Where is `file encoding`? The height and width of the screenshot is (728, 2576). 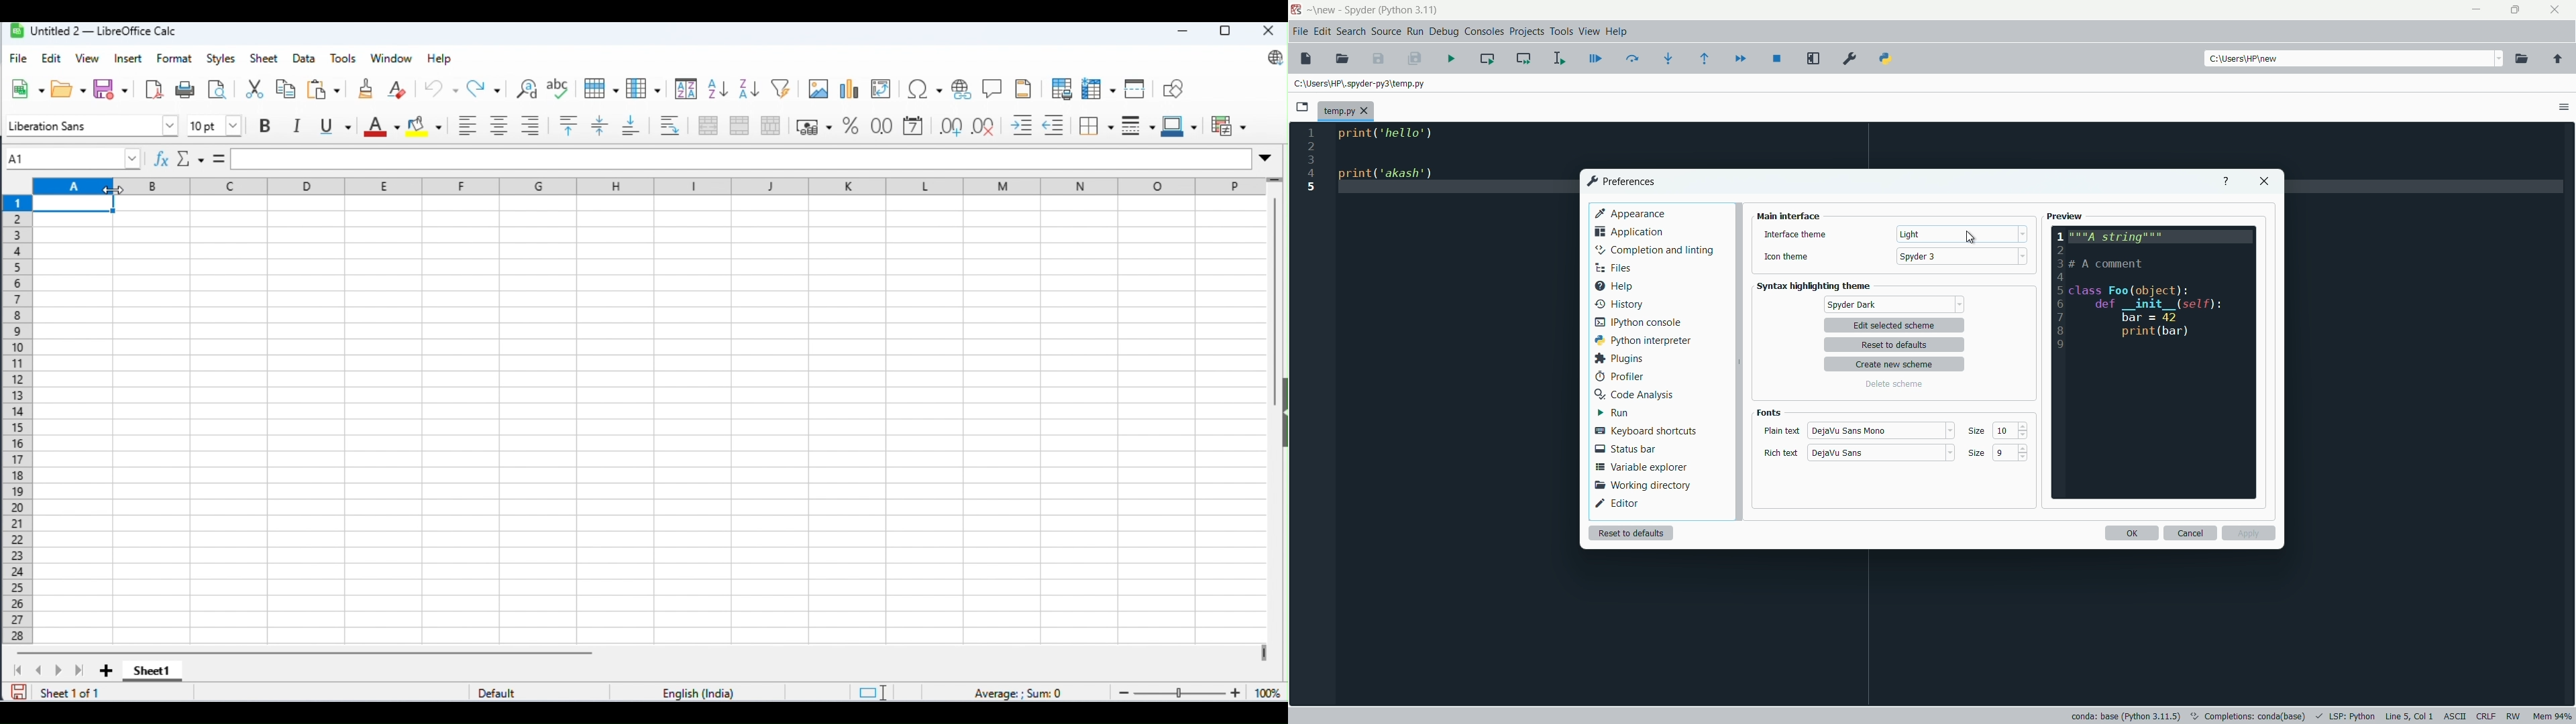
file encoding is located at coordinates (2454, 717).